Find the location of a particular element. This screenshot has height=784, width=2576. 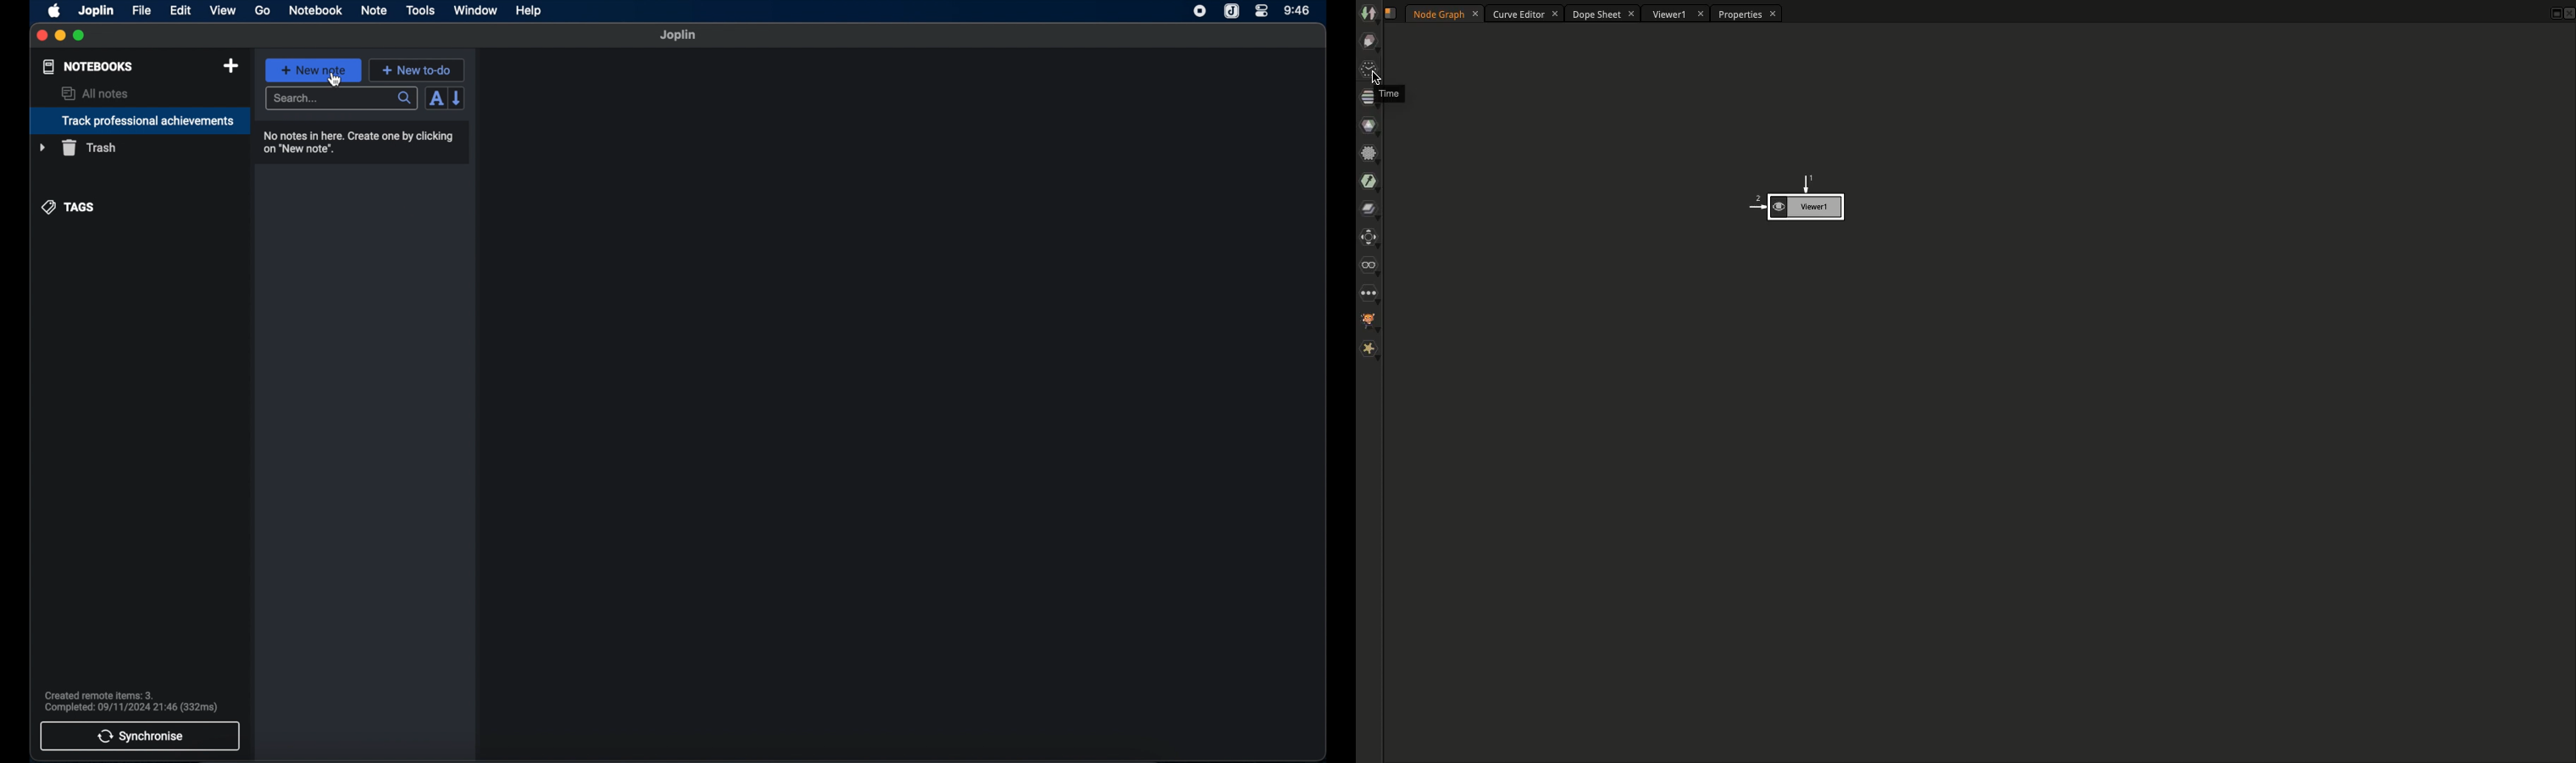

all  notes is located at coordinates (95, 93).